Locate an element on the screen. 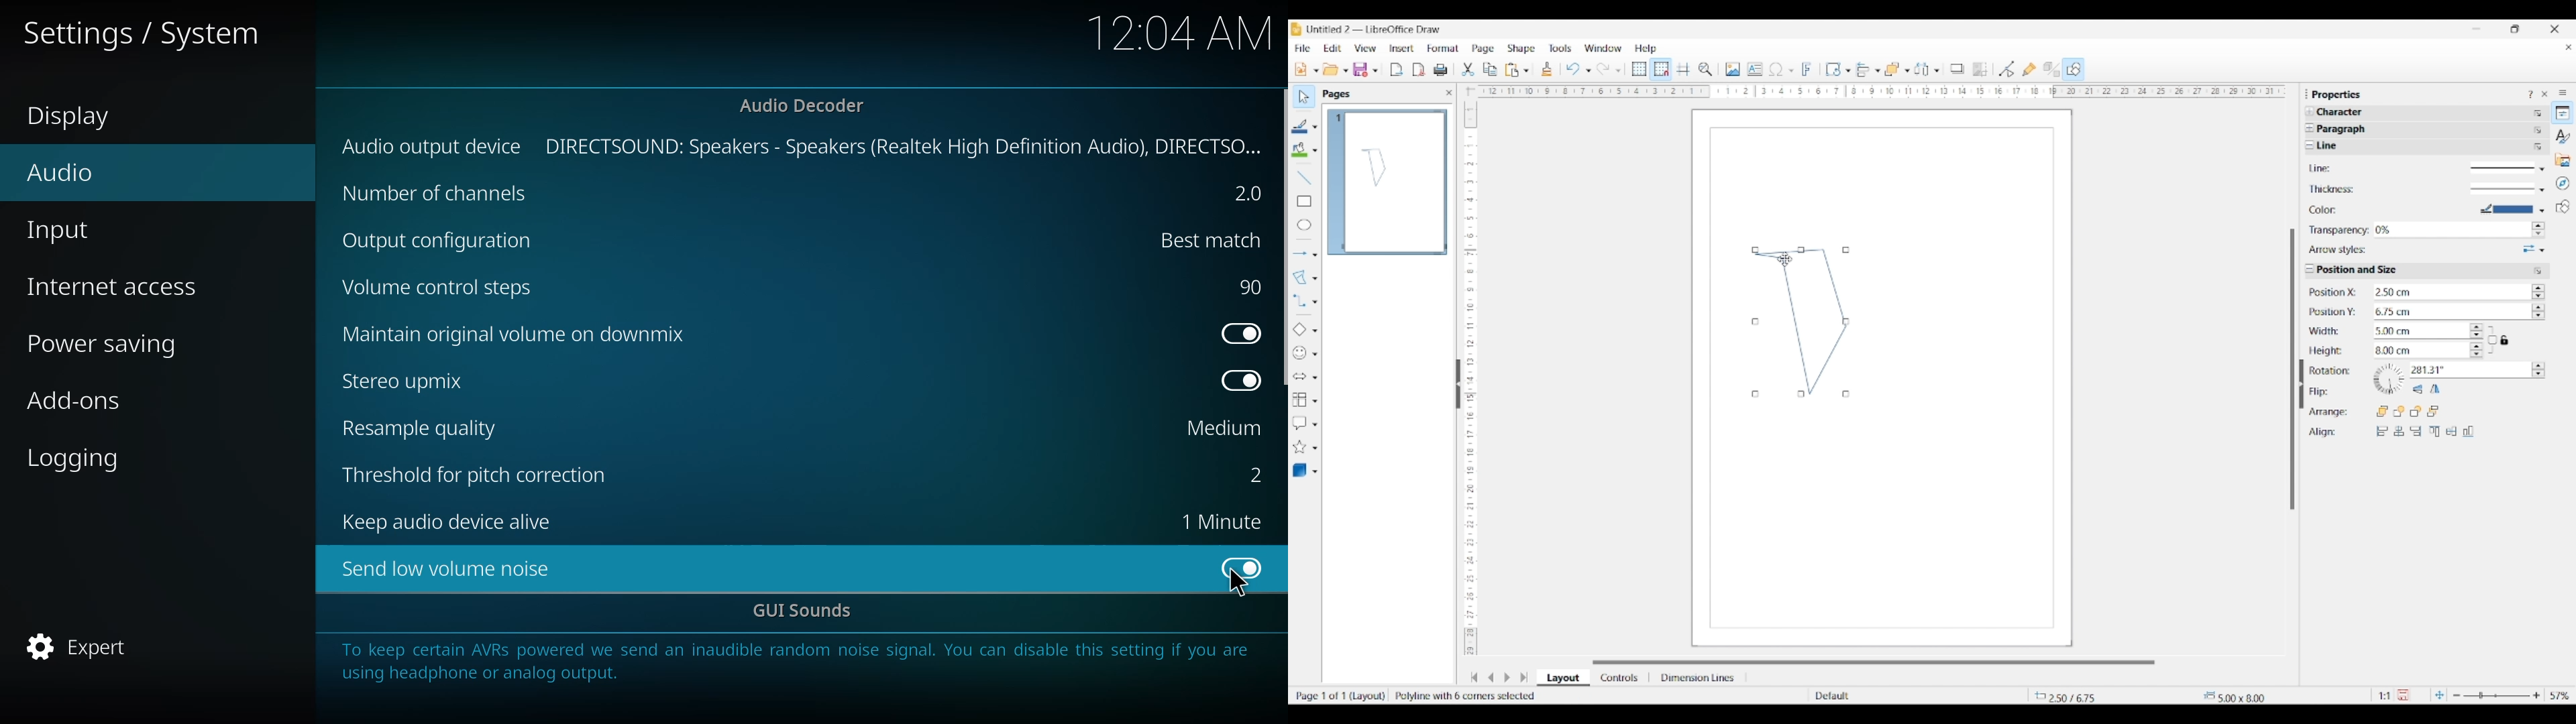  Vertical slide bar is located at coordinates (2292, 369).